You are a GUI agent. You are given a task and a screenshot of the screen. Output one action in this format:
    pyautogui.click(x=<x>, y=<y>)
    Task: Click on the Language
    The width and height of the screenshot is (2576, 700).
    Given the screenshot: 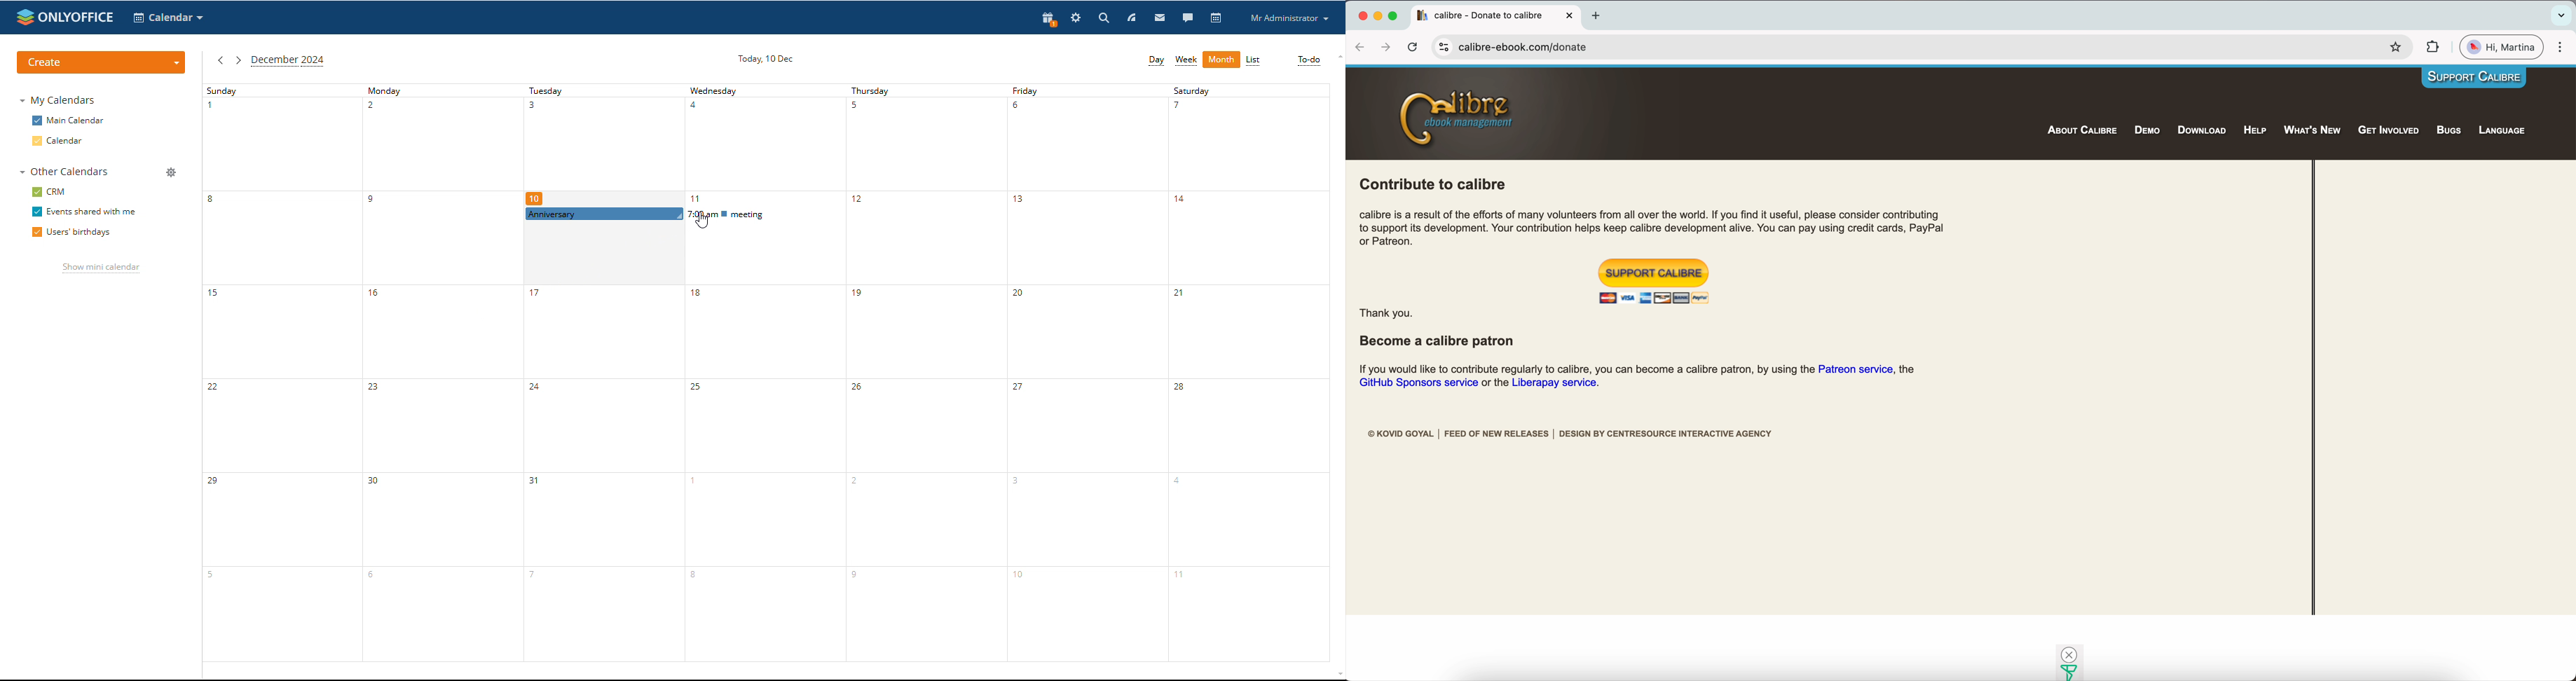 What is the action you would take?
    pyautogui.click(x=2505, y=131)
    